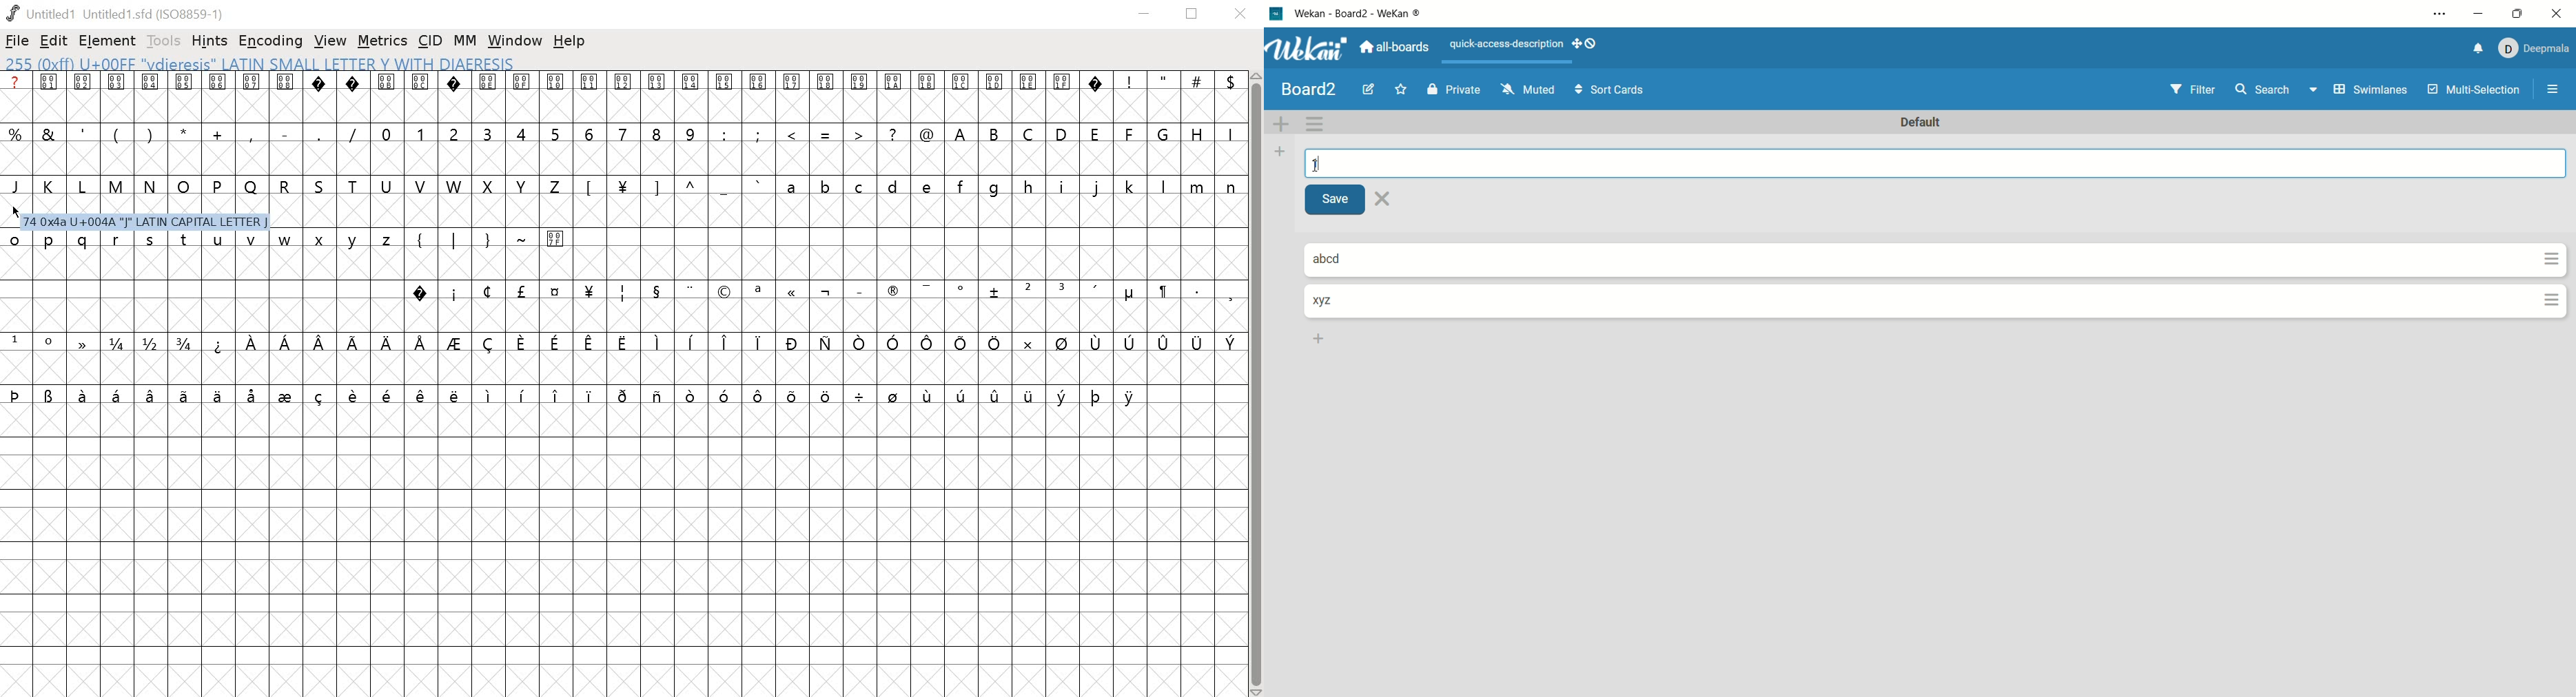  I want to click on fractions, so click(144, 342).